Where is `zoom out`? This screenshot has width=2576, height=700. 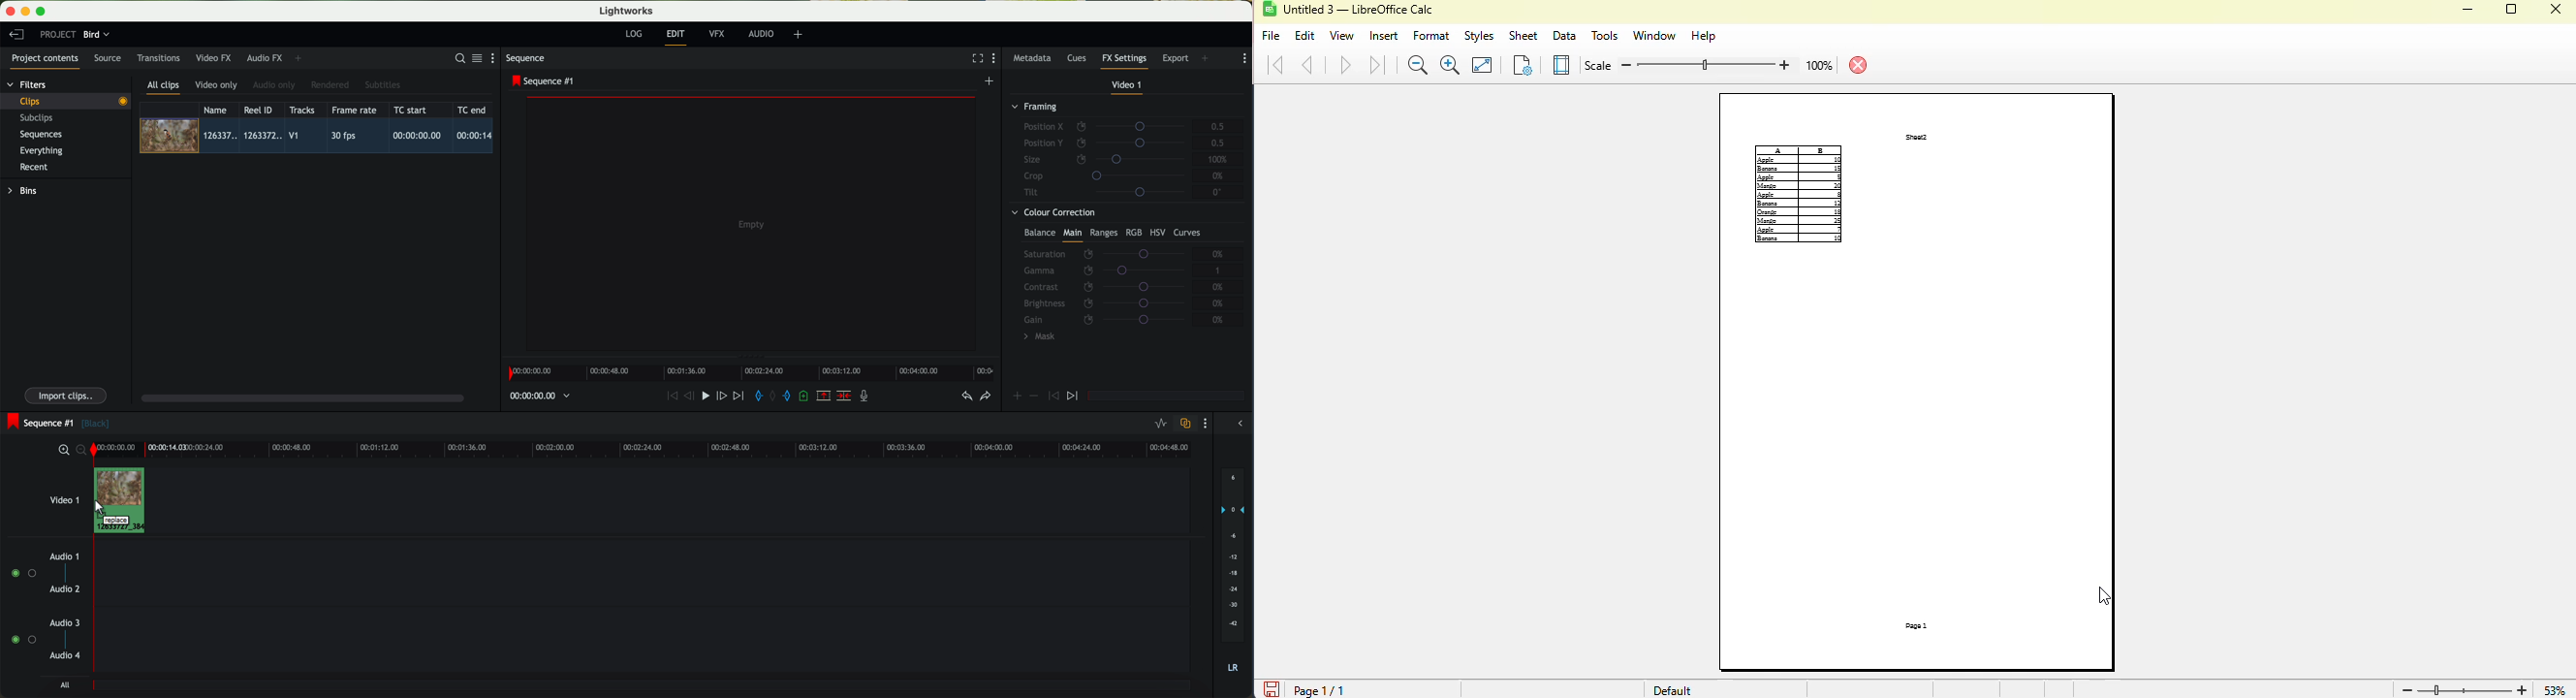 zoom out is located at coordinates (82, 452).